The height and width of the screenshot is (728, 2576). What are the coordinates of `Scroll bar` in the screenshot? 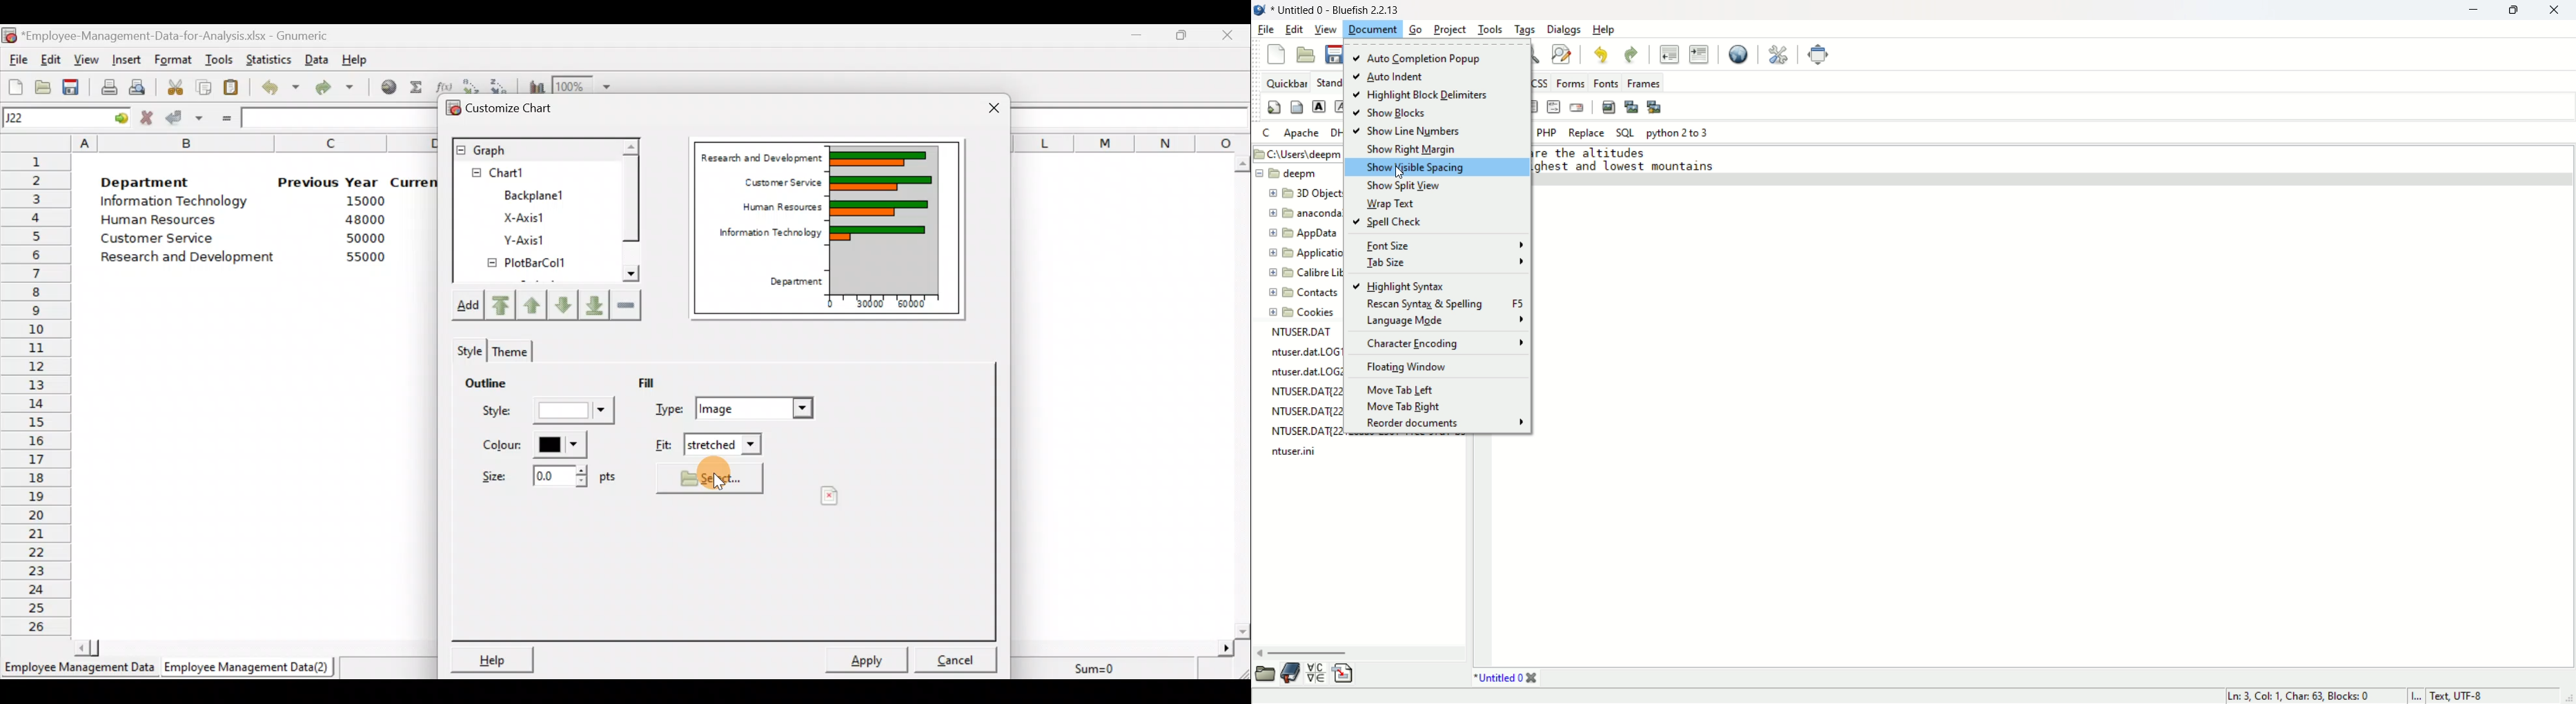 It's located at (1243, 392).